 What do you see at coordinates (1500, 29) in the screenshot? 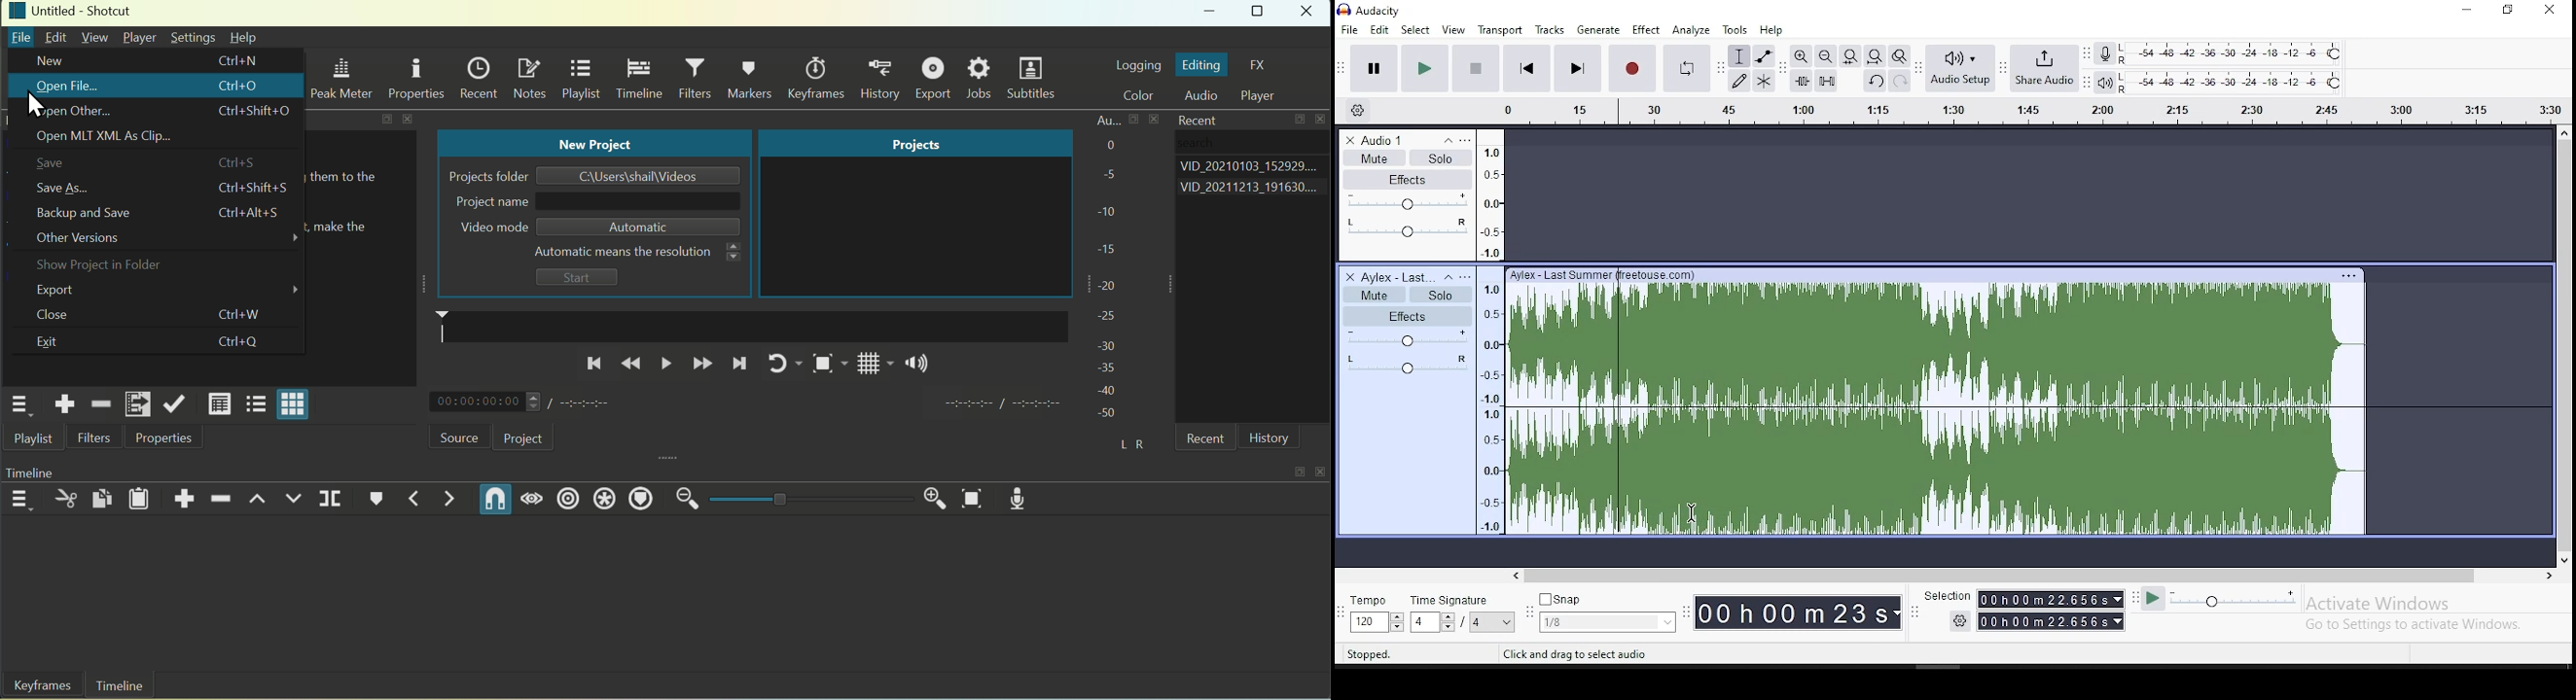
I see `transport` at bounding box center [1500, 29].